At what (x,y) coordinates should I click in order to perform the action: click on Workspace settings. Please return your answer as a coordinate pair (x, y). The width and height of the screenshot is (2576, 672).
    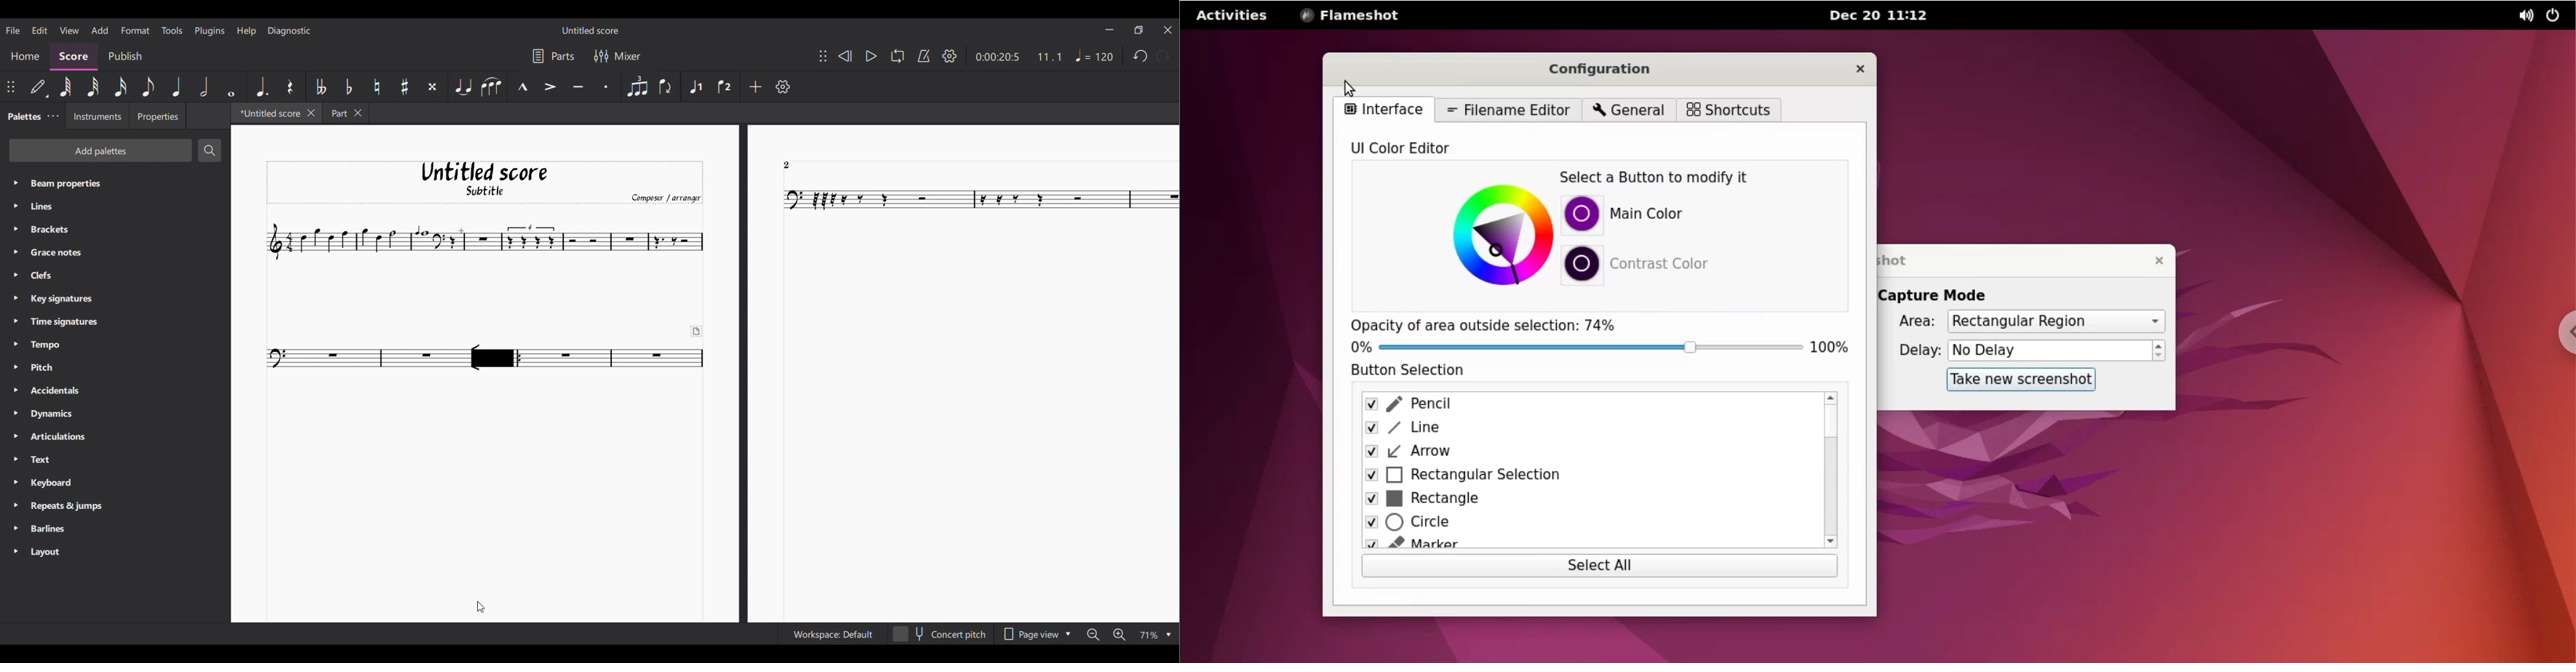
    Looking at the image, I should click on (832, 634).